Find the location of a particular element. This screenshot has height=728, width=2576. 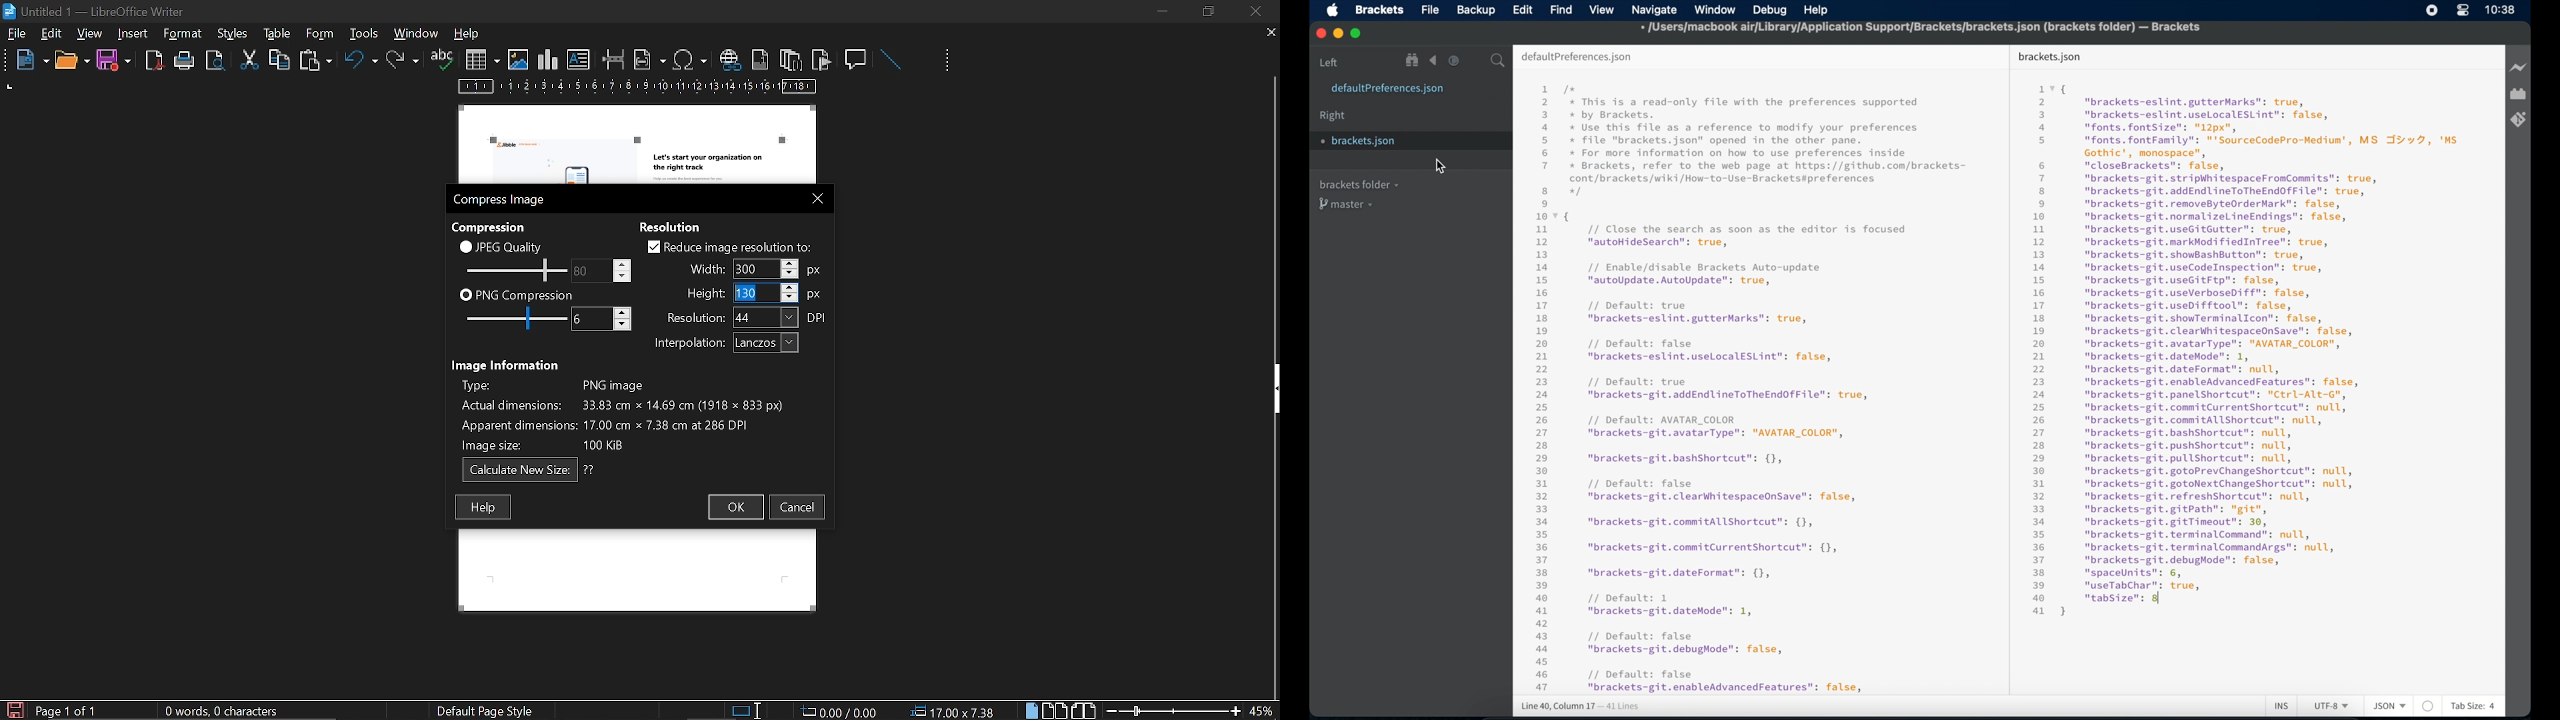

time is located at coordinates (2500, 9).